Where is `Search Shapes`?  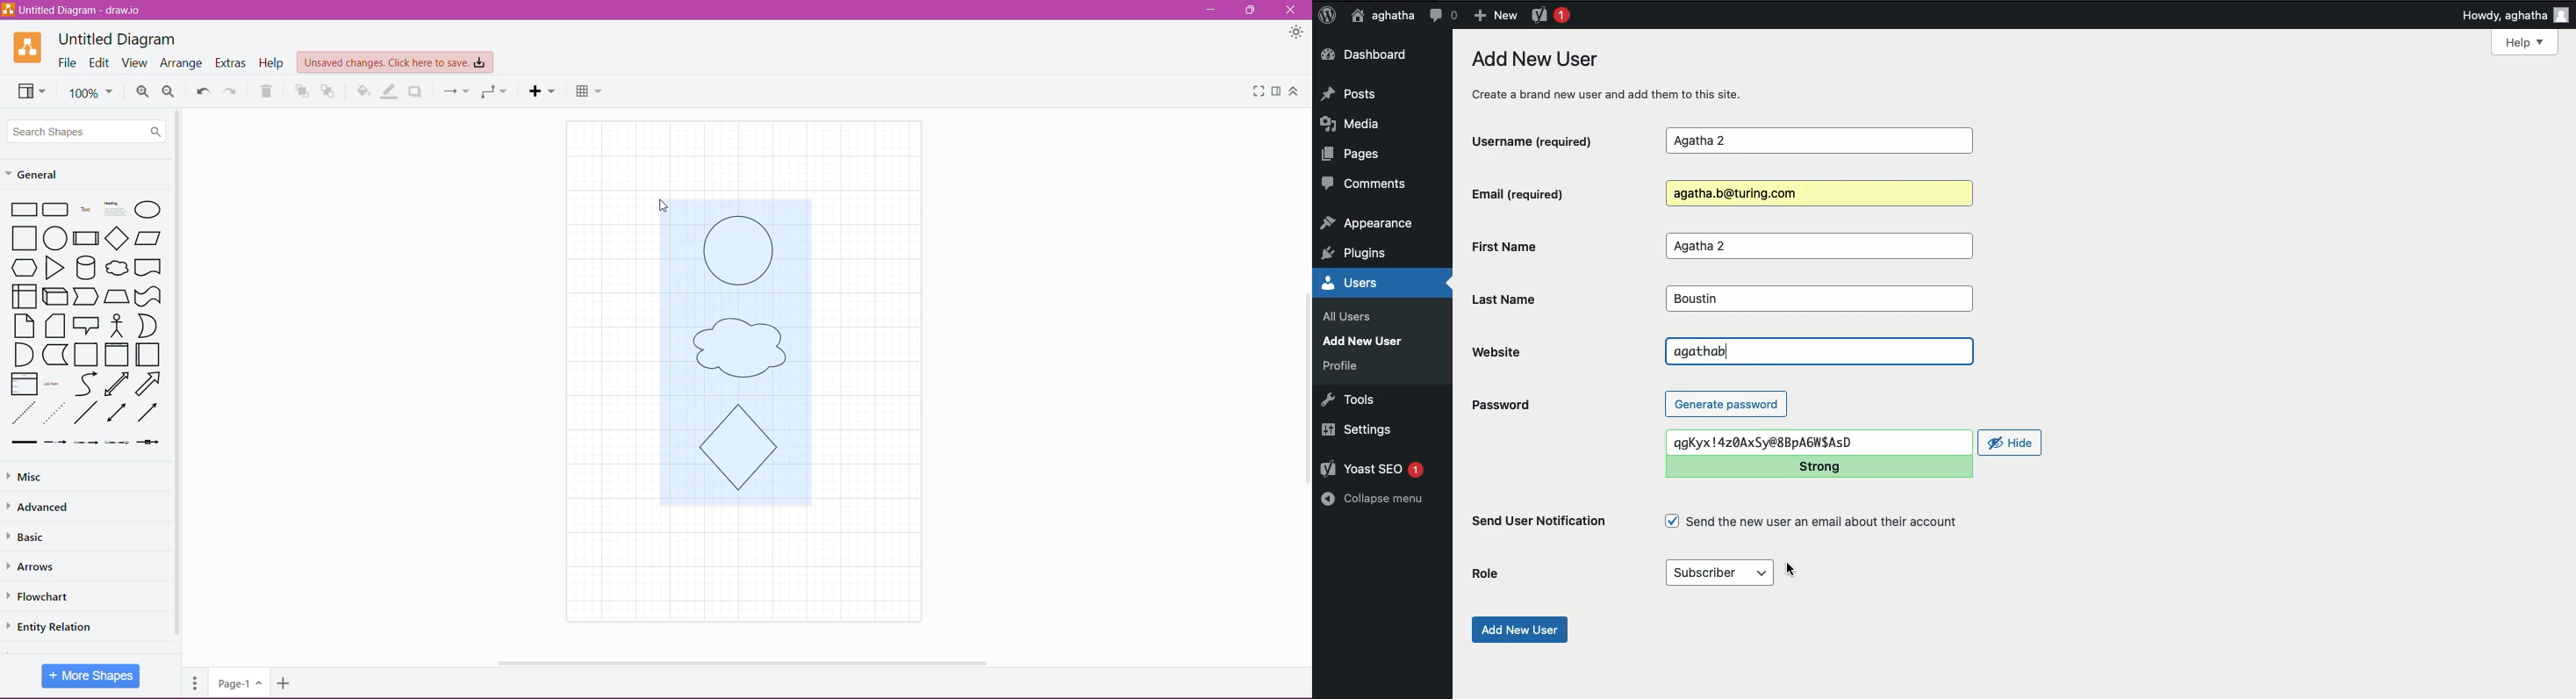 Search Shapes is located at coordinates (88, 131).